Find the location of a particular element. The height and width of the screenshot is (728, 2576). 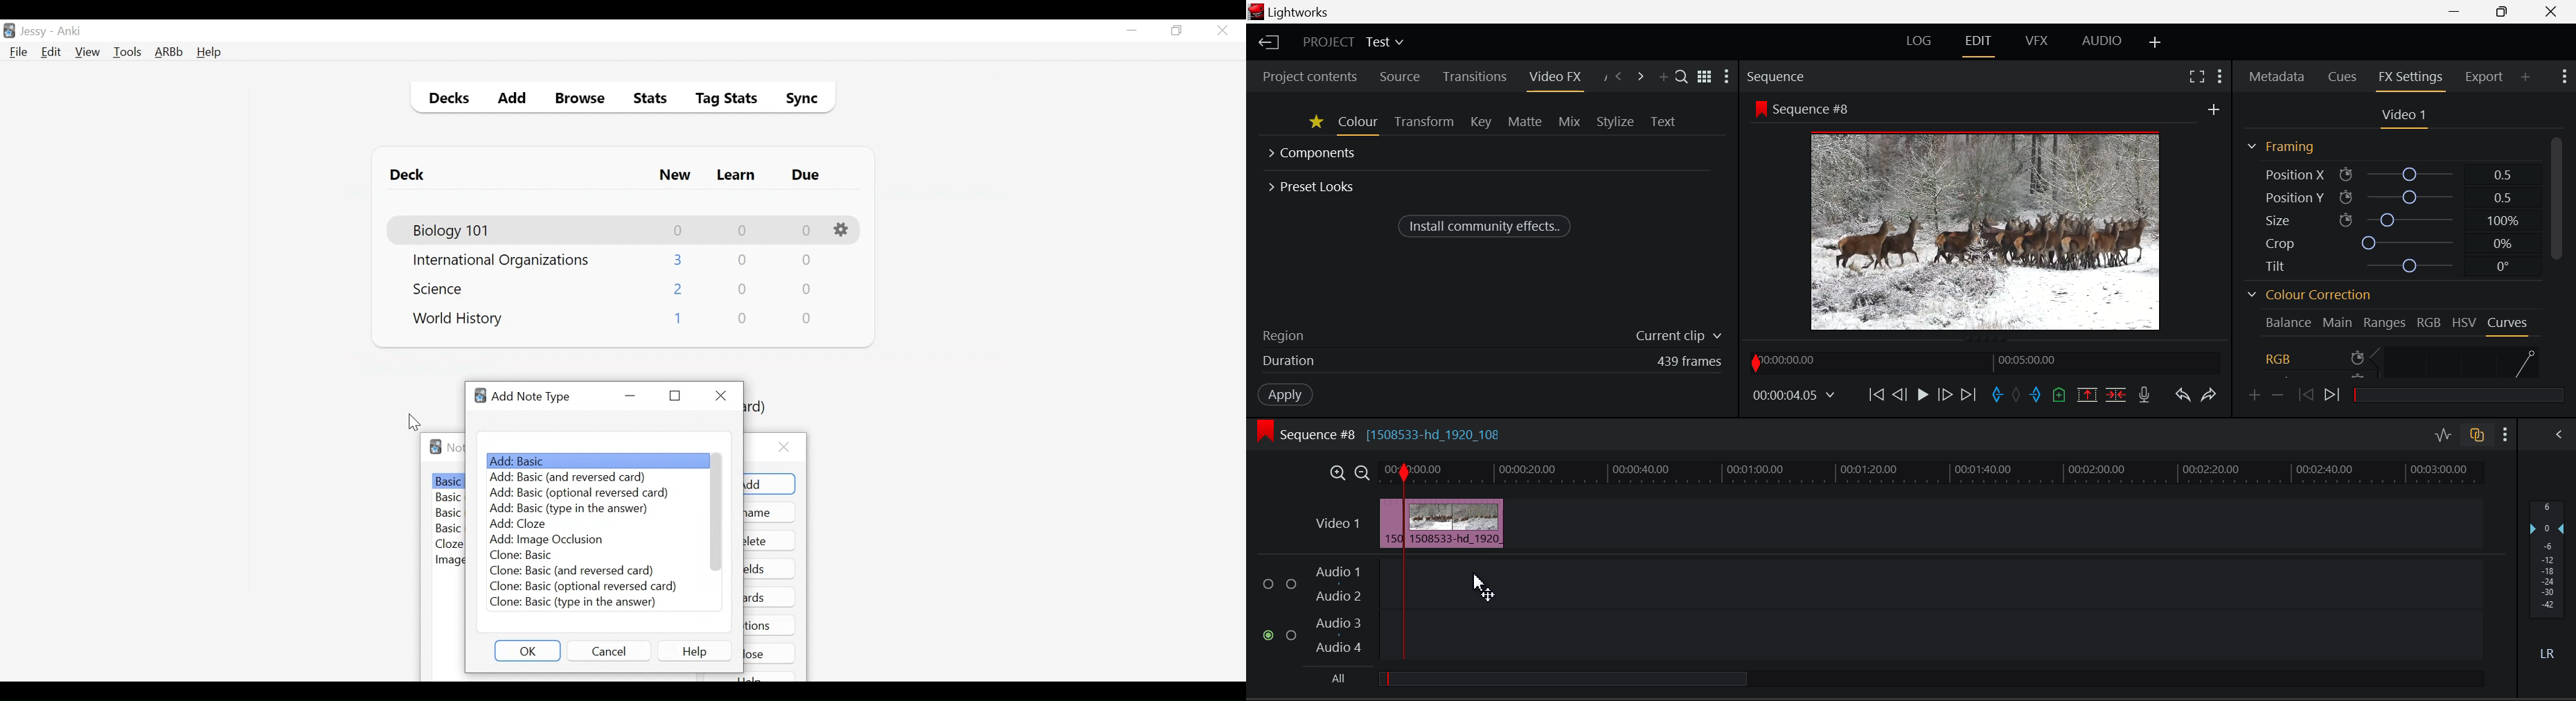

Learn is located at coordinates (735, 176).